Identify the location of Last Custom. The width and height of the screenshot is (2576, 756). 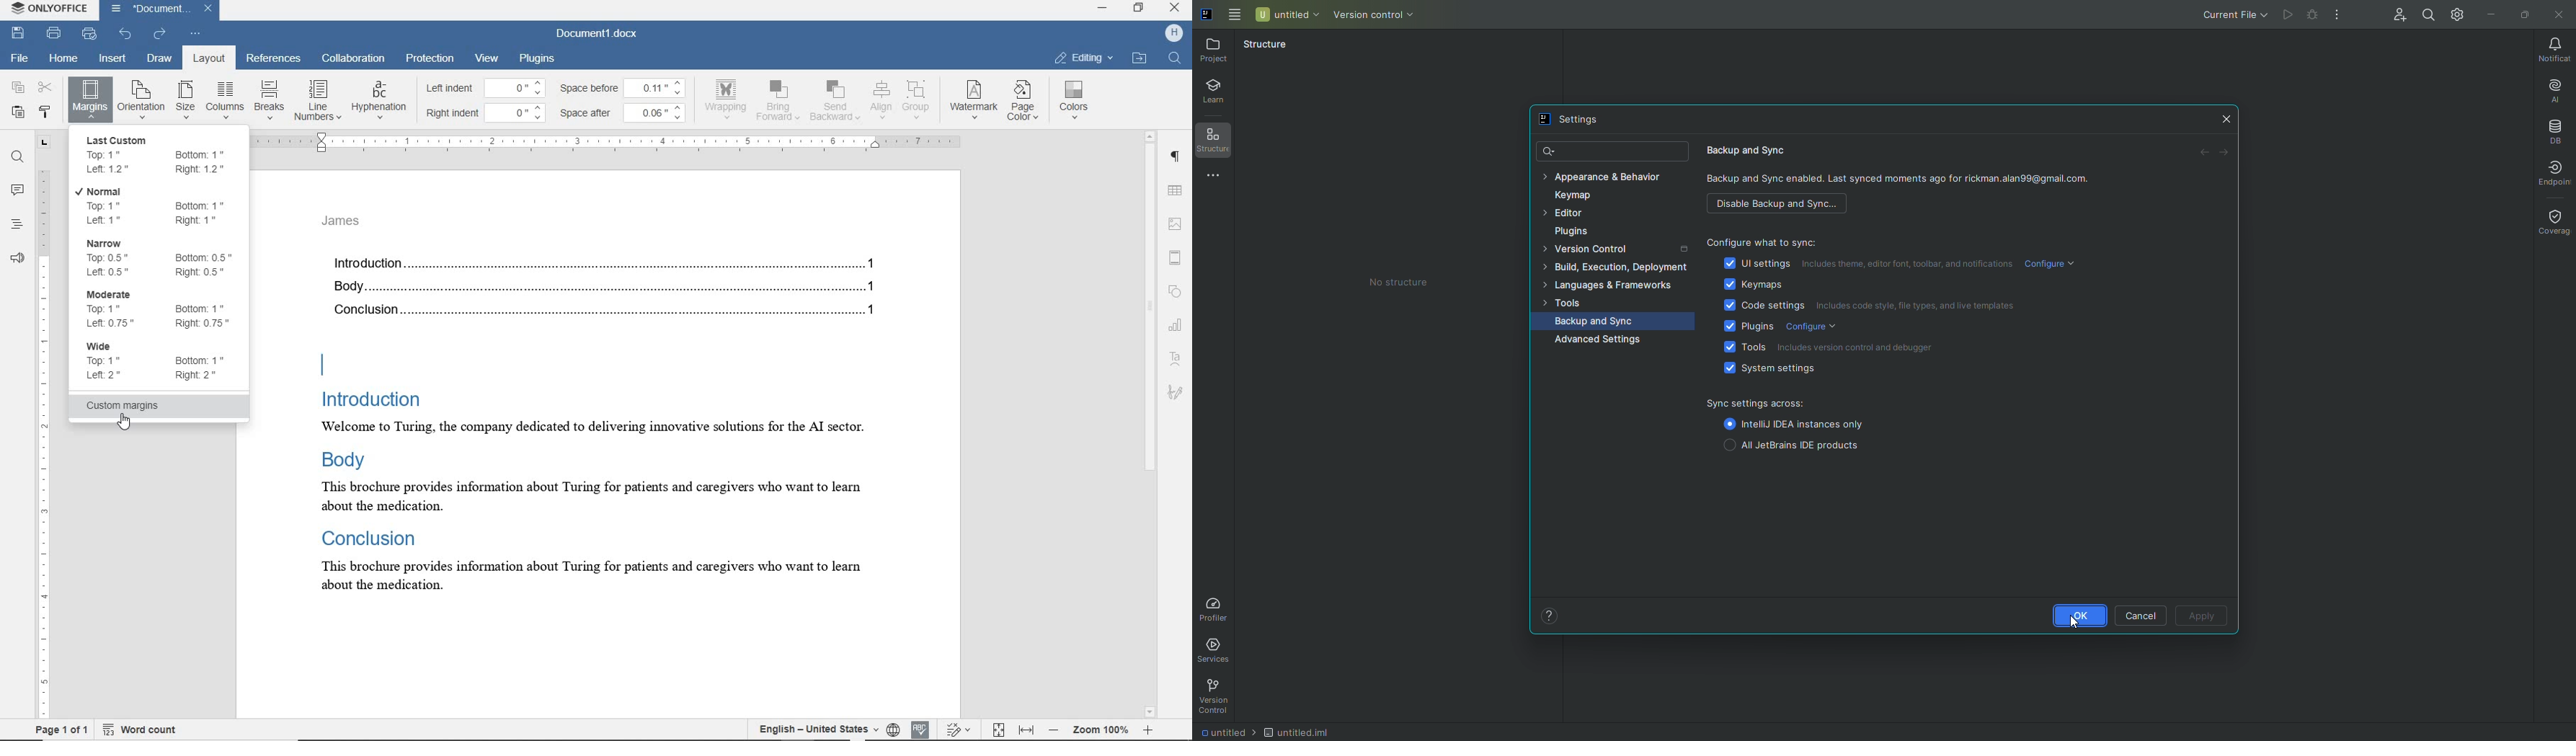
(163, 154).